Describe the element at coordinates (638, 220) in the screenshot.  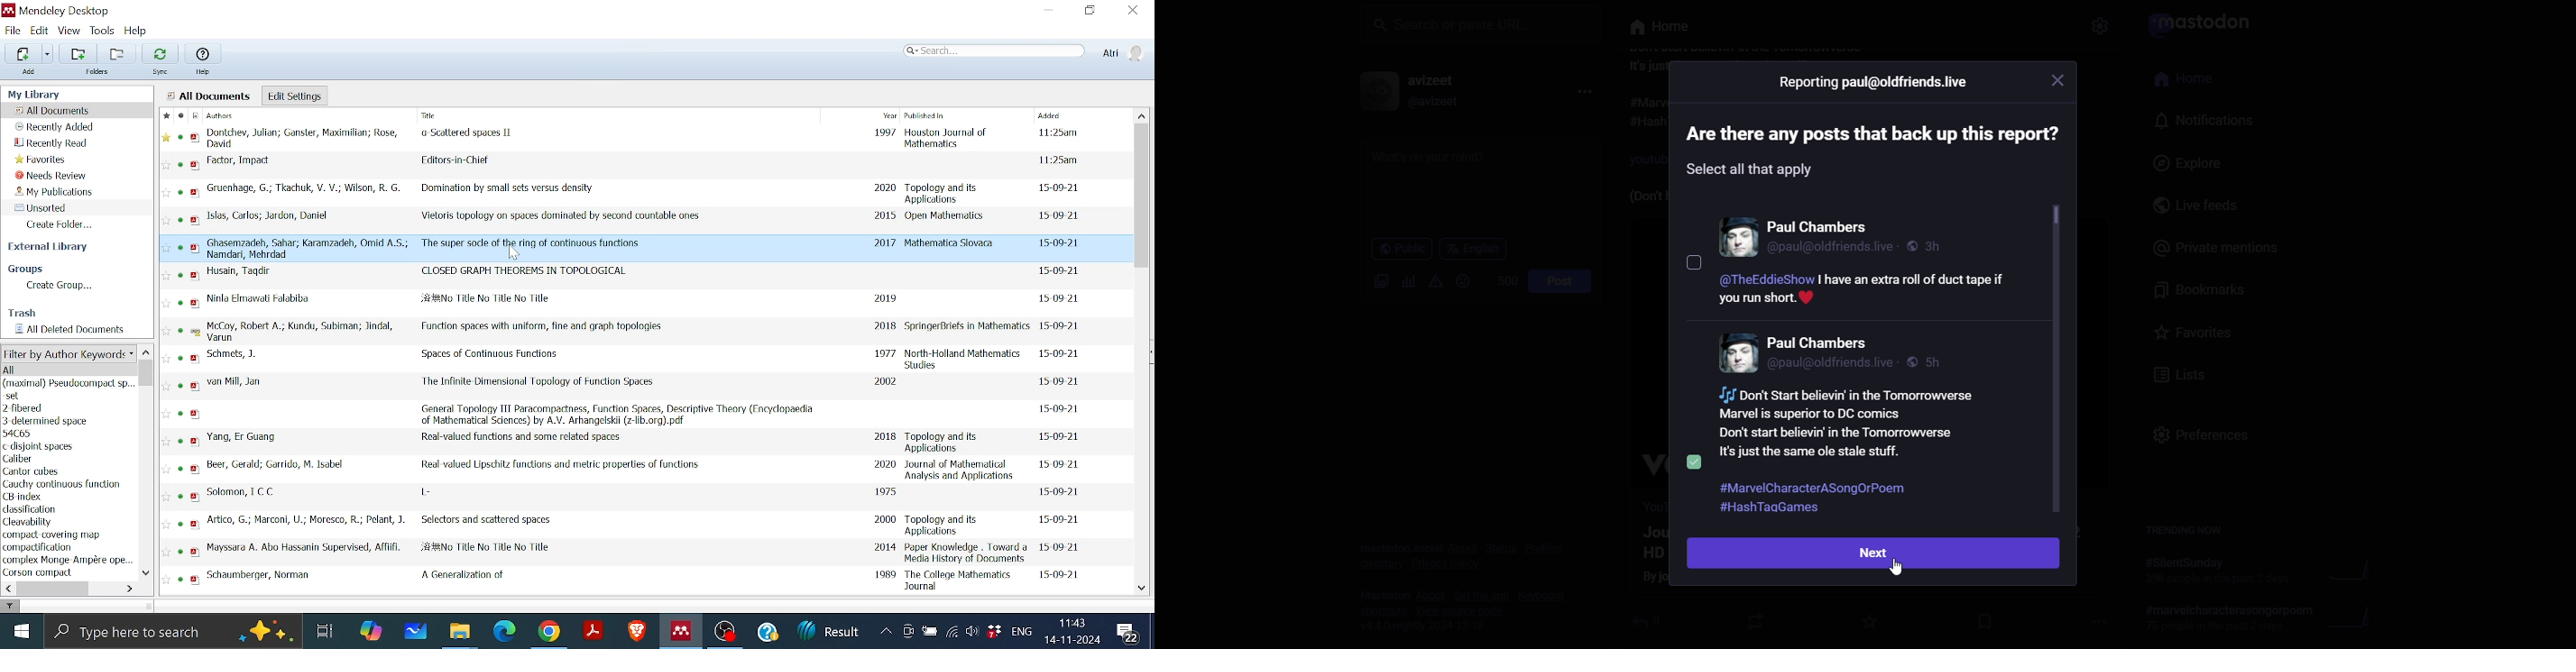
I see `Vietoris topology on spaces dominated by second countable ones` at that location.